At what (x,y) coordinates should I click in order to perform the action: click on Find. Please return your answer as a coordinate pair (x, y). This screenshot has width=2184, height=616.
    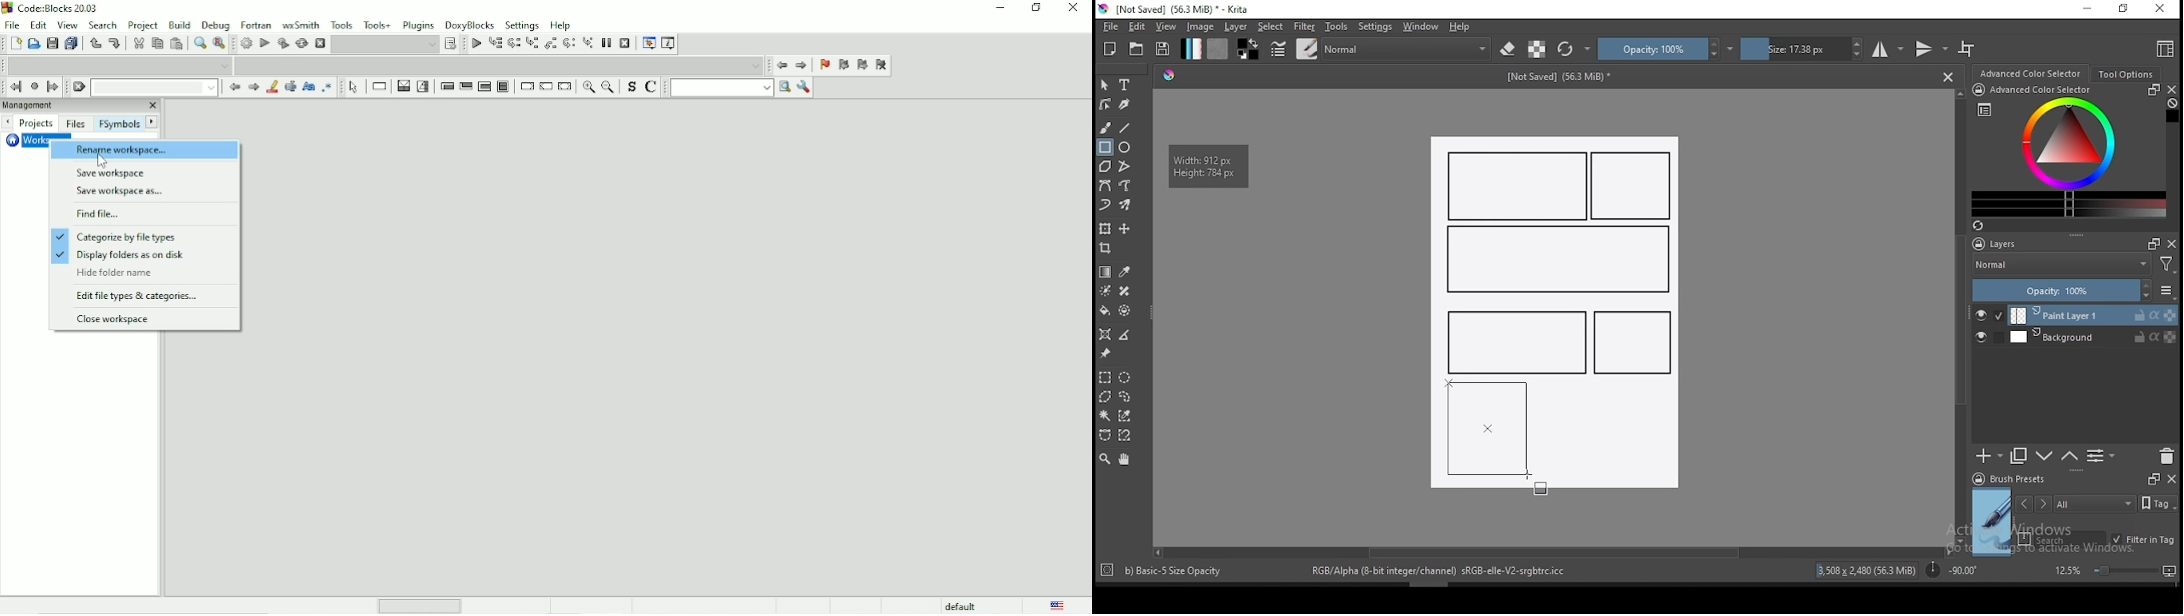
    Looking at the image, I should click on (198, 44).